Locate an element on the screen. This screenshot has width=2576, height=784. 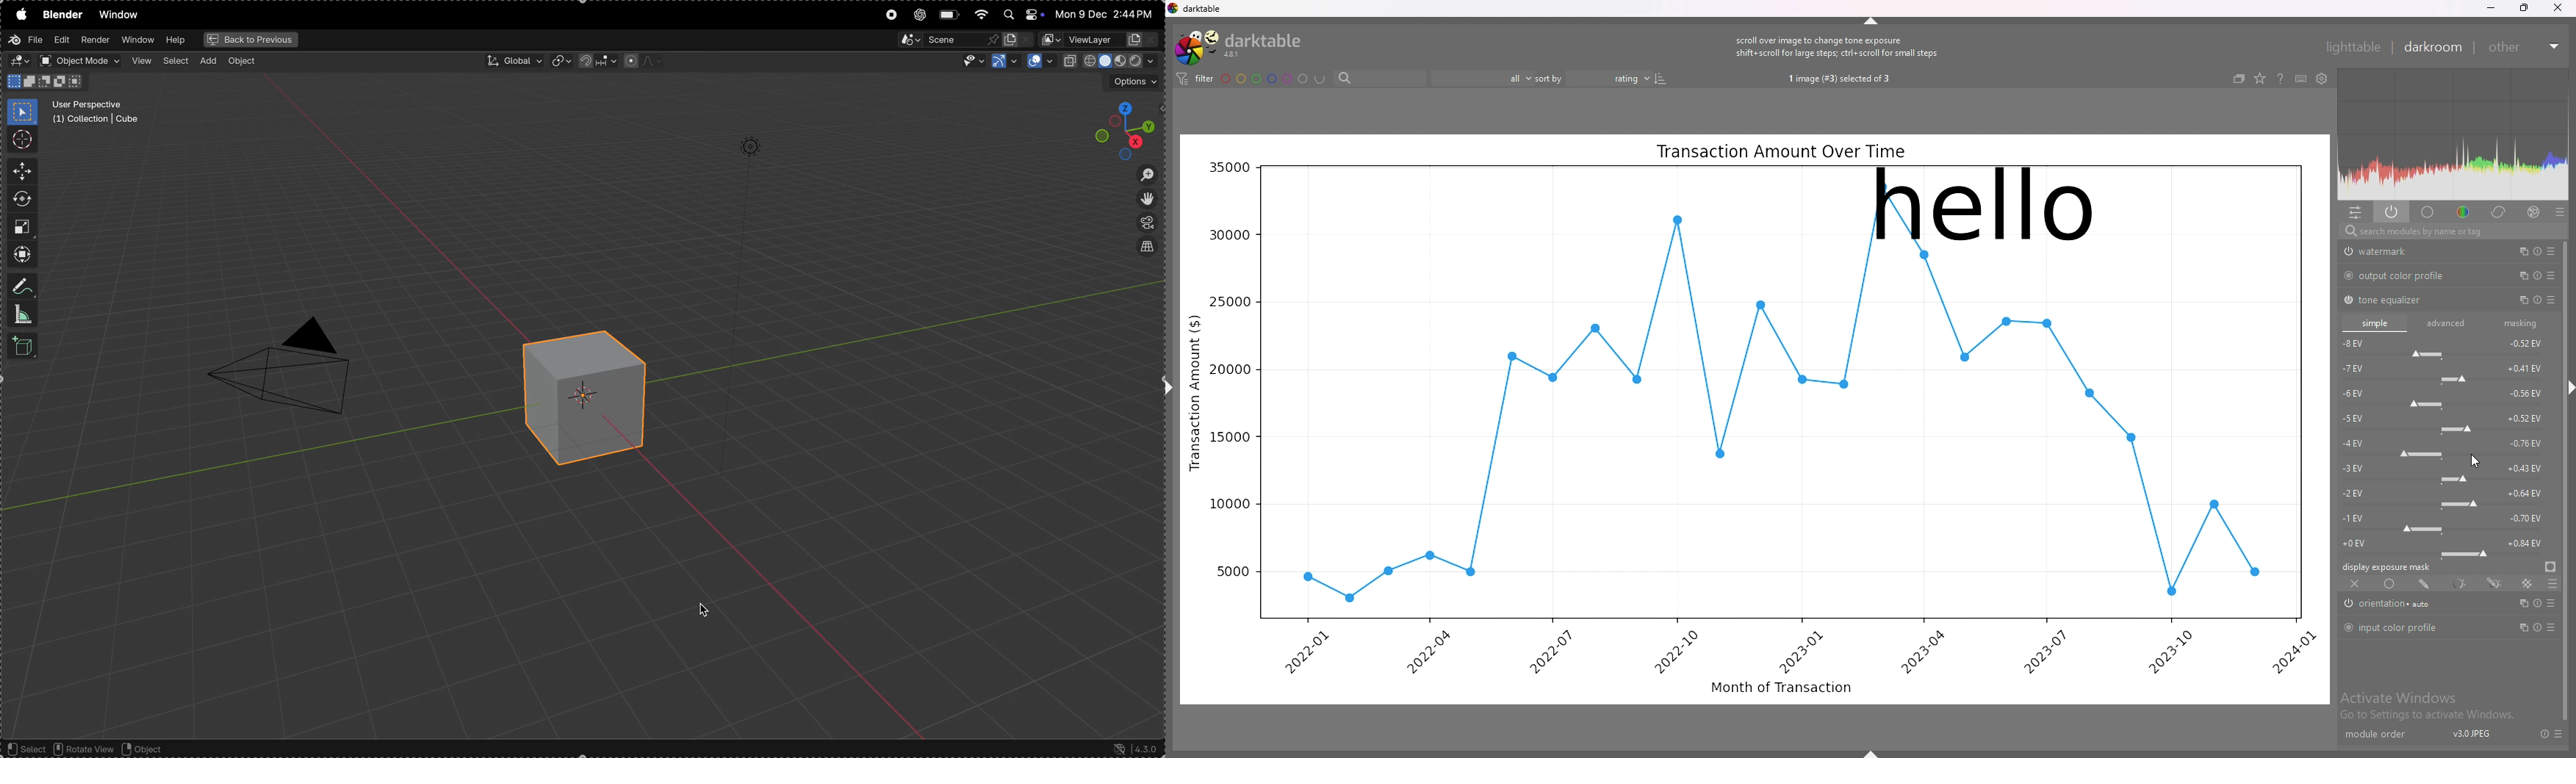
Activate Windows is located at coordinates (2399, 697).